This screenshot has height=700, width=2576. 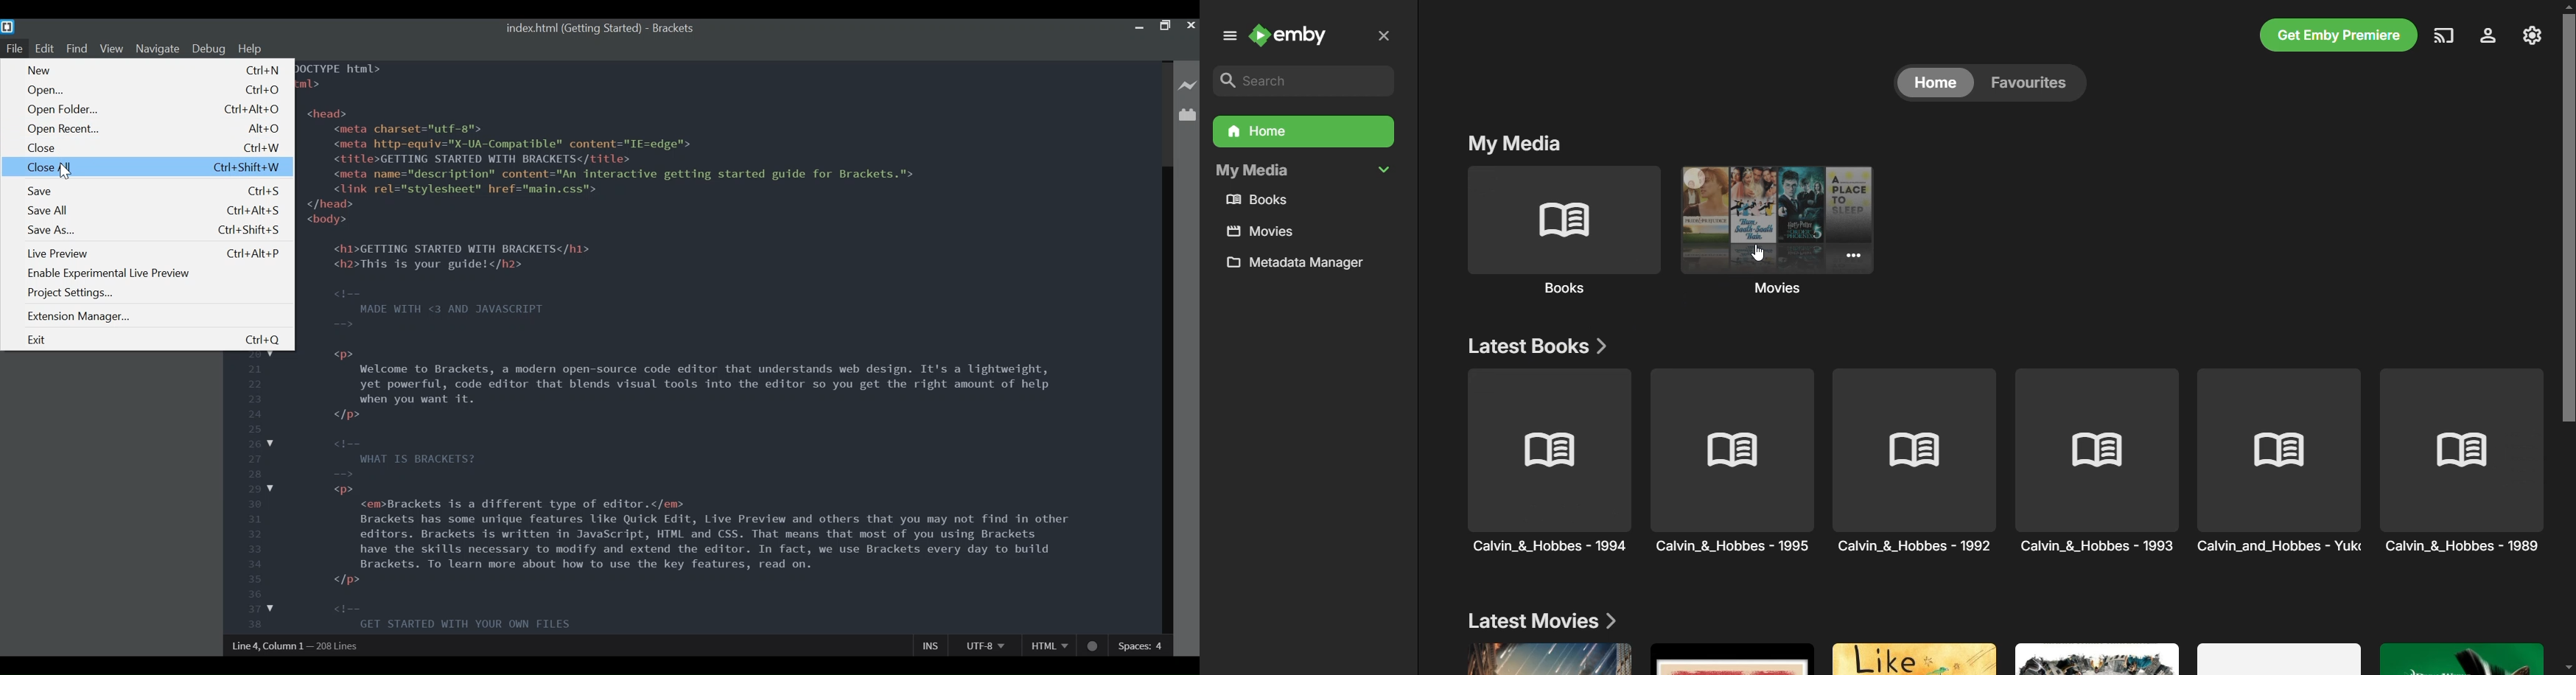 What do you see at coordinates (2283, 462) in the screenshot?
I see `` at bounding box center [2283, 462].